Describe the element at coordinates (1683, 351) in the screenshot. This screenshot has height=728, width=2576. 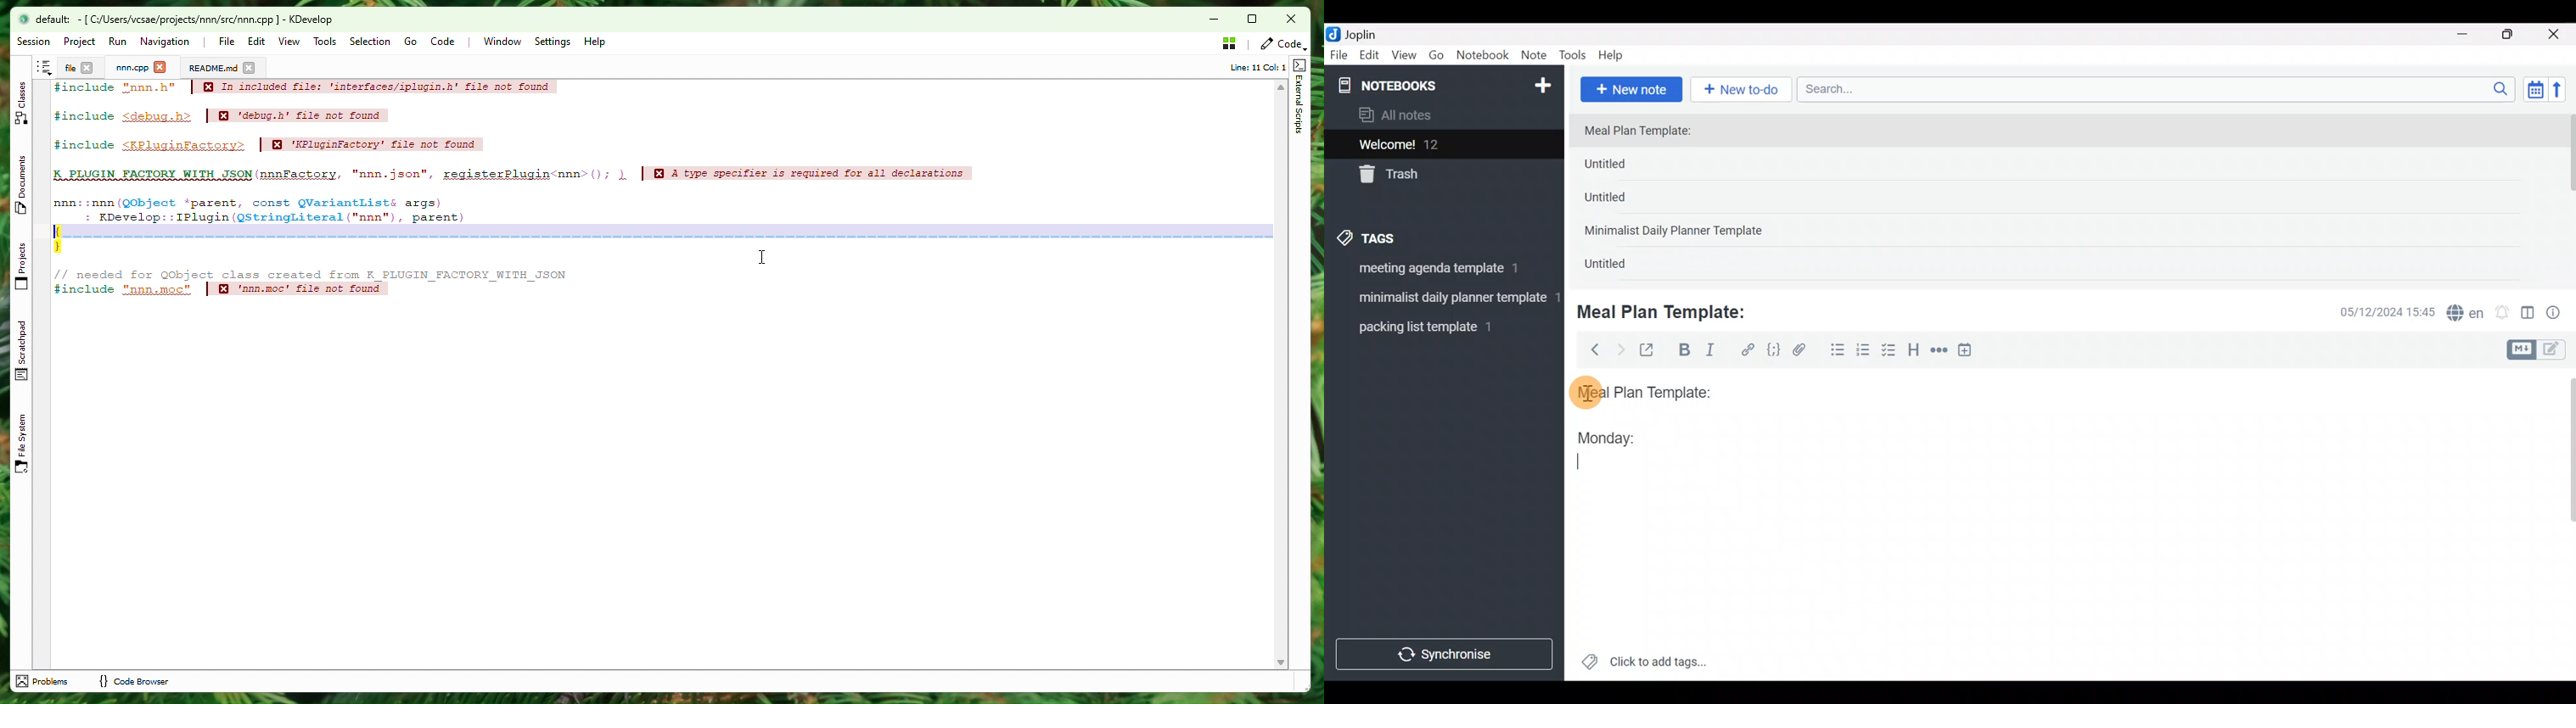
I see `Bold` at that location.